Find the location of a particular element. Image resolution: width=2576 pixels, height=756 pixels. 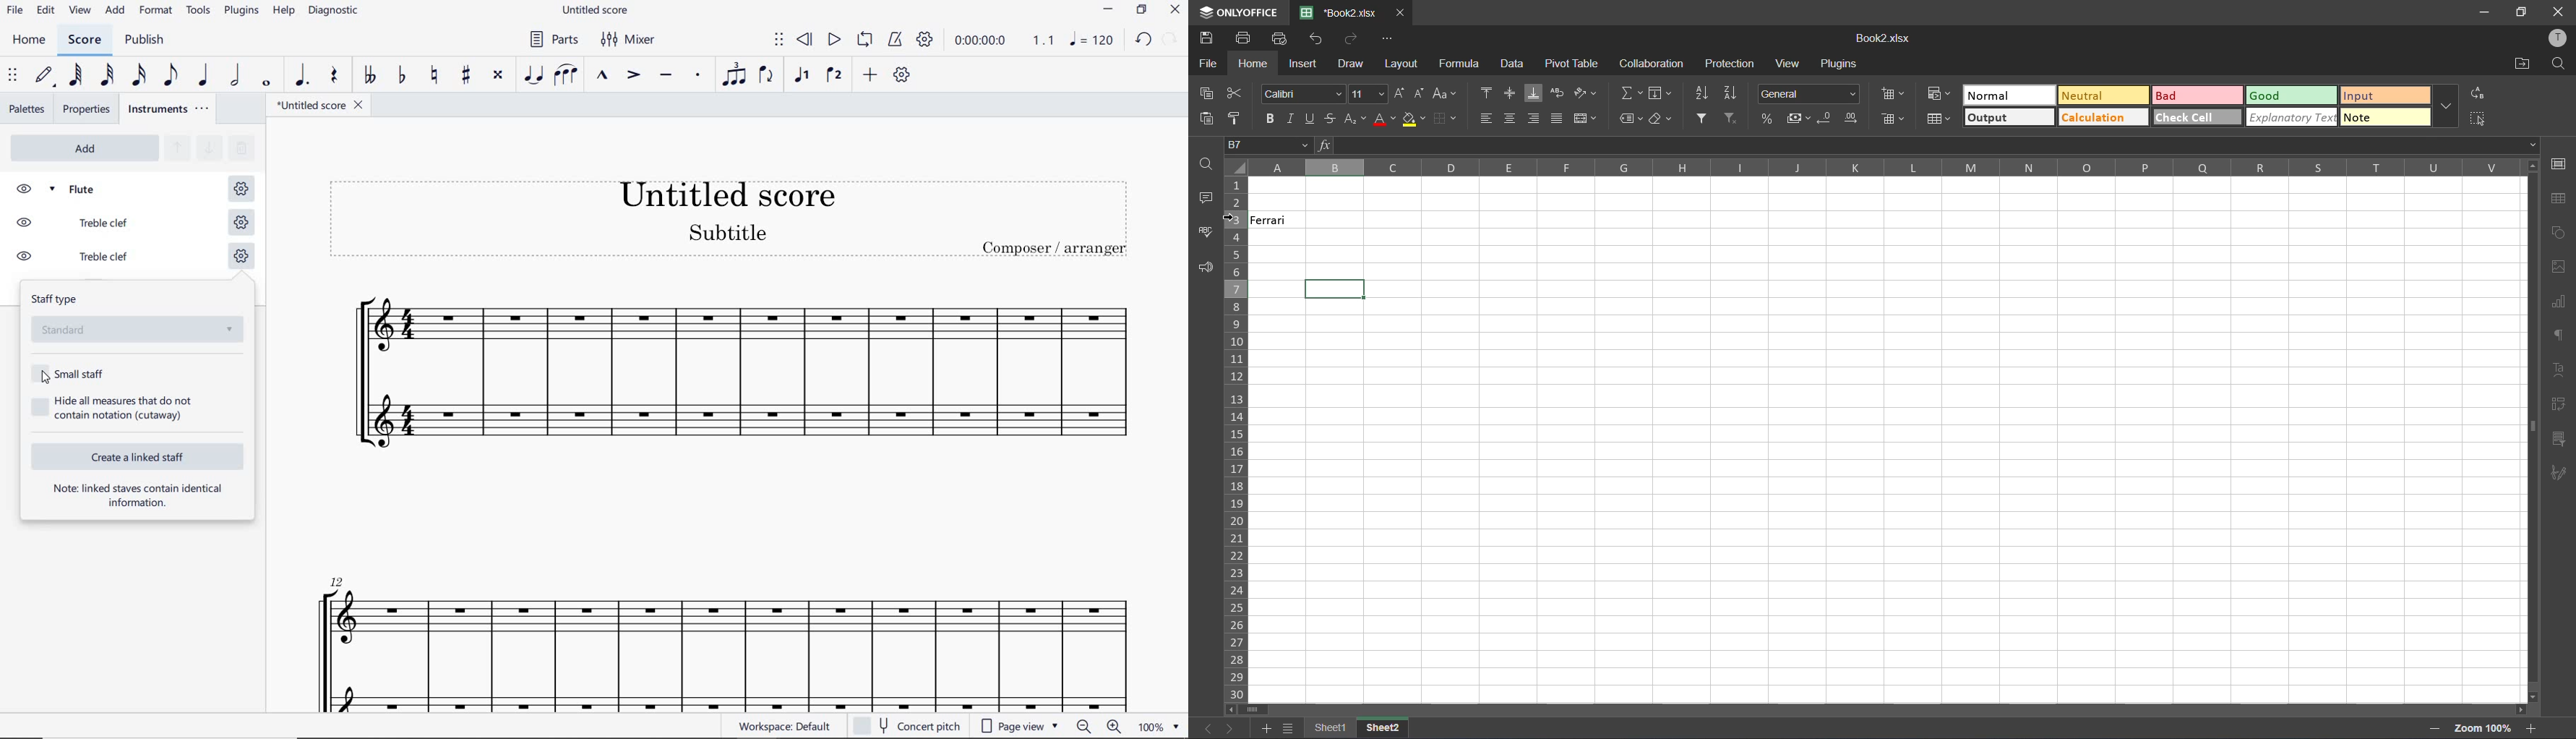

more options is located at coordinates (2446, 103).